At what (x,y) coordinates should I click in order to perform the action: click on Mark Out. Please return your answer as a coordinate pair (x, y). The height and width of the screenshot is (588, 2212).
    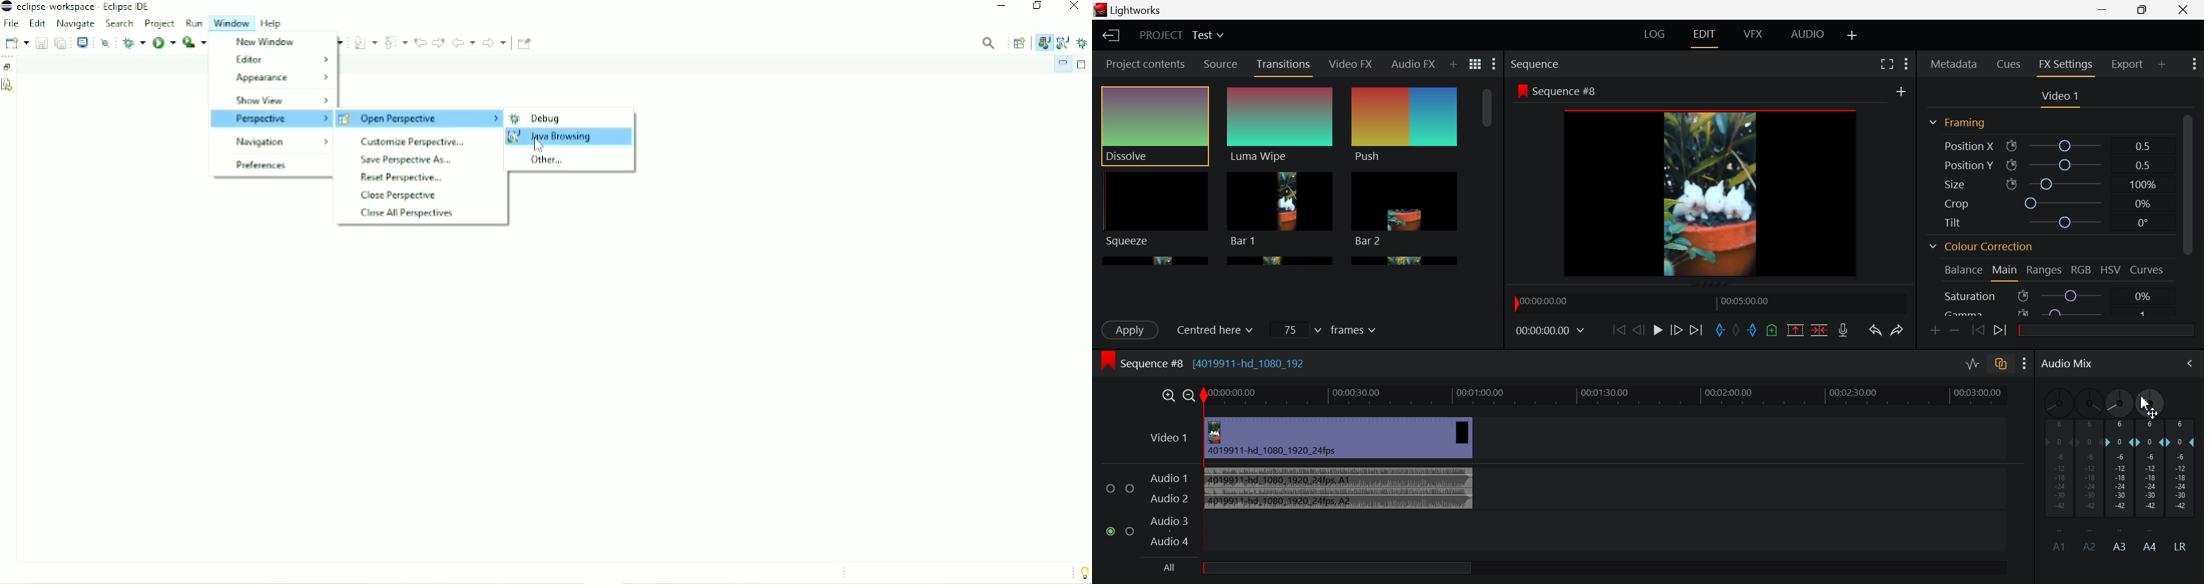
    Looking at the image, I should click on (1752, 330).